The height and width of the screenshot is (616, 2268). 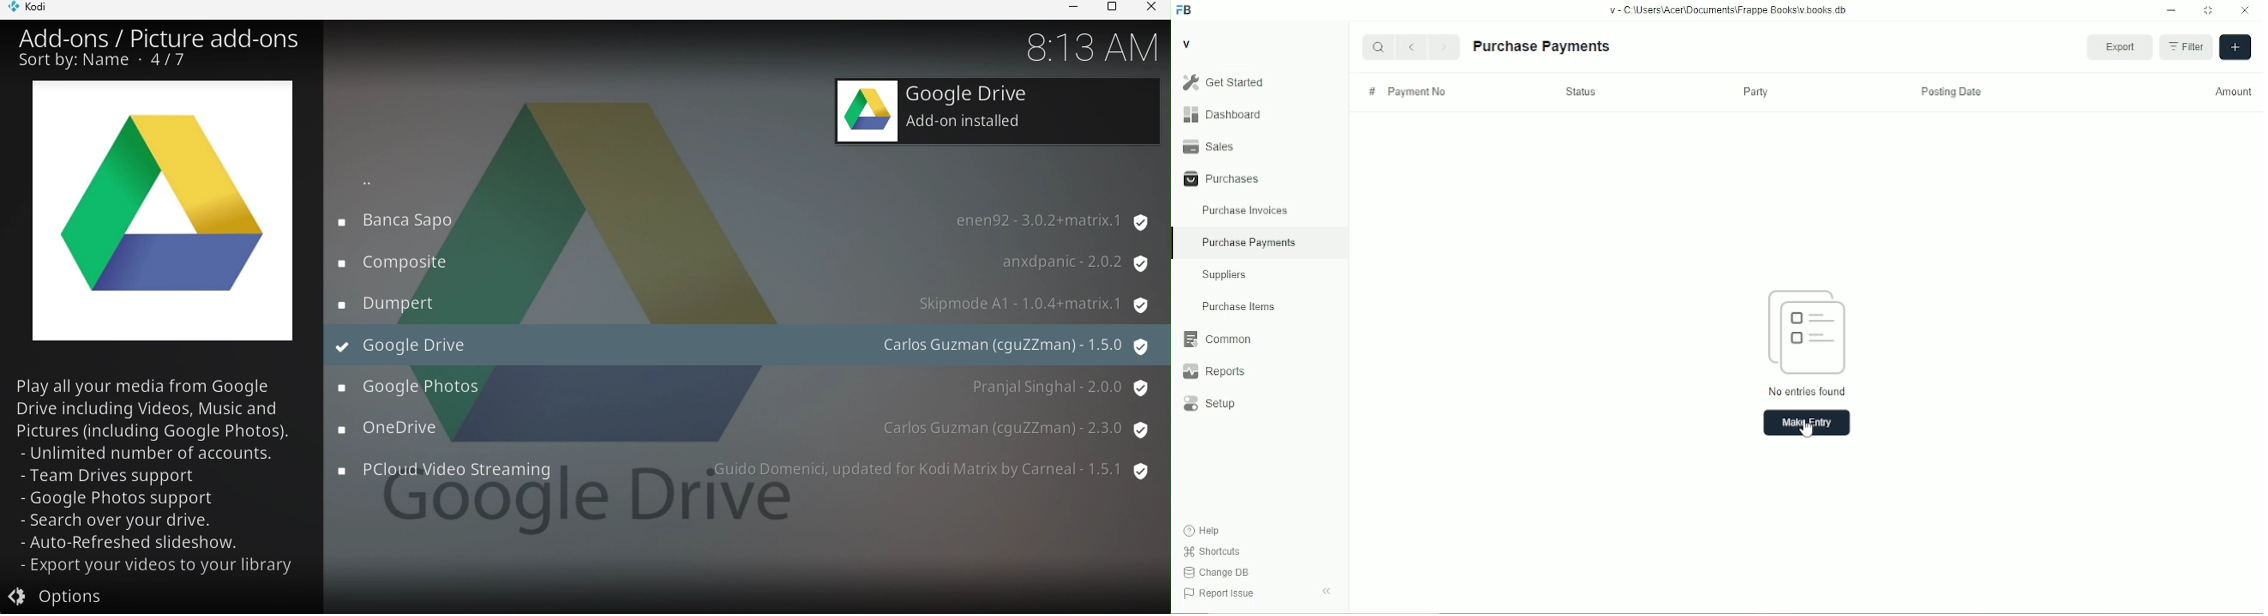 I want to click on OneDrive, so click(x=744, y=429).